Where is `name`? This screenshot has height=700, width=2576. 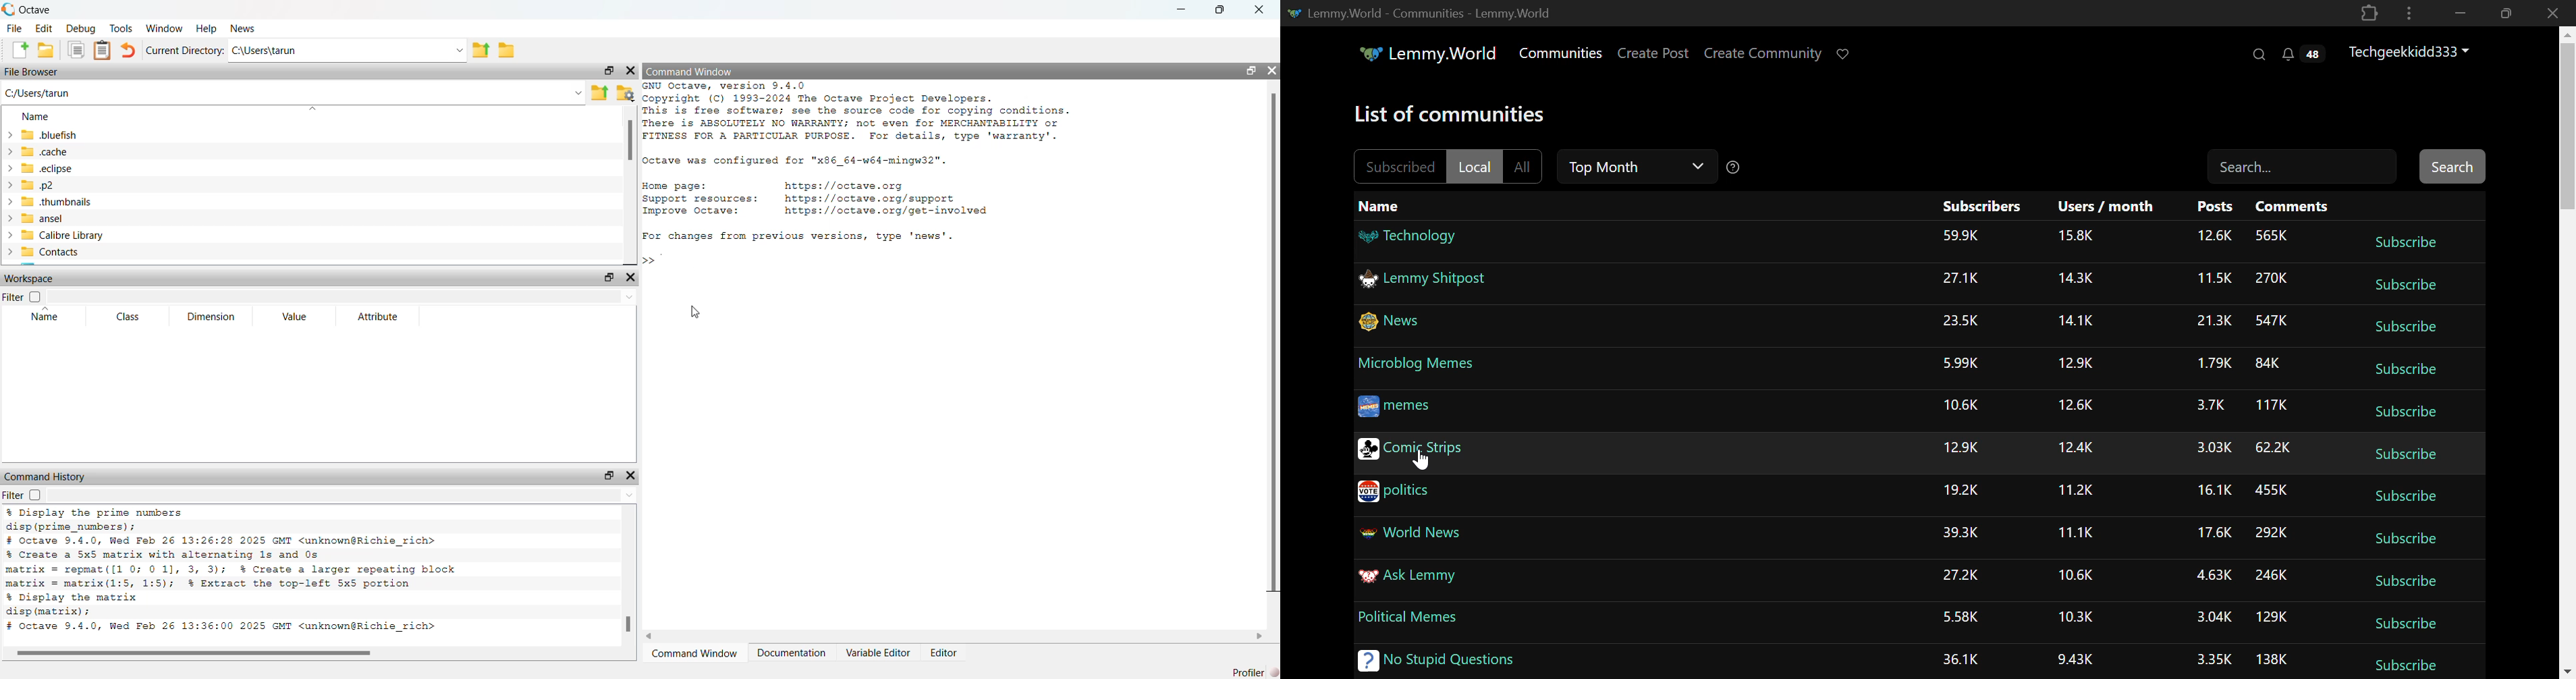 name is located at coordinates (41, 318).